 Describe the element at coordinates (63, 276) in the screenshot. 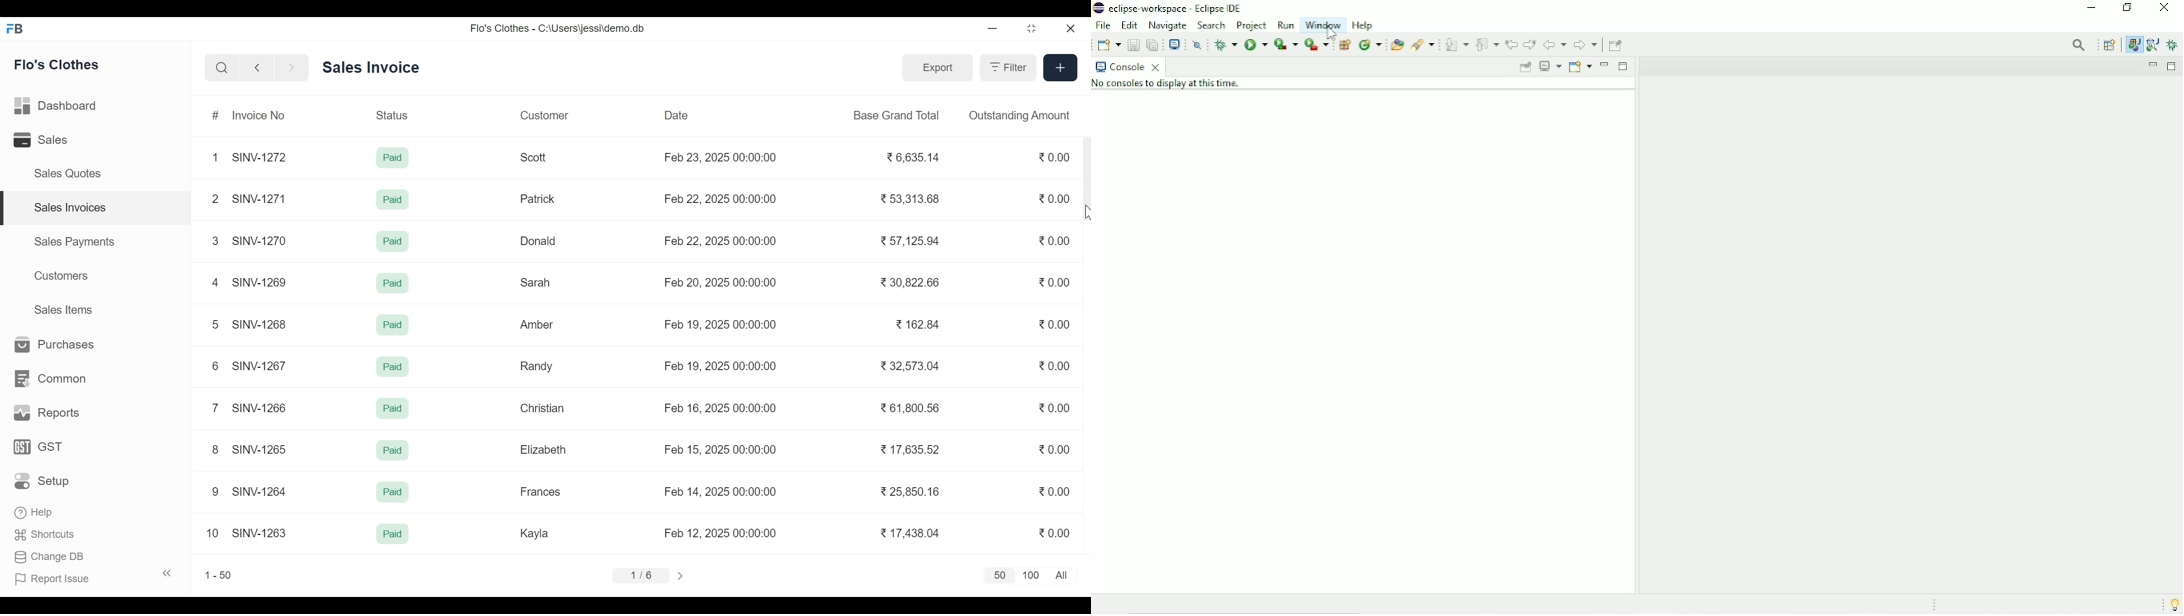

I see `Customers` at that location.